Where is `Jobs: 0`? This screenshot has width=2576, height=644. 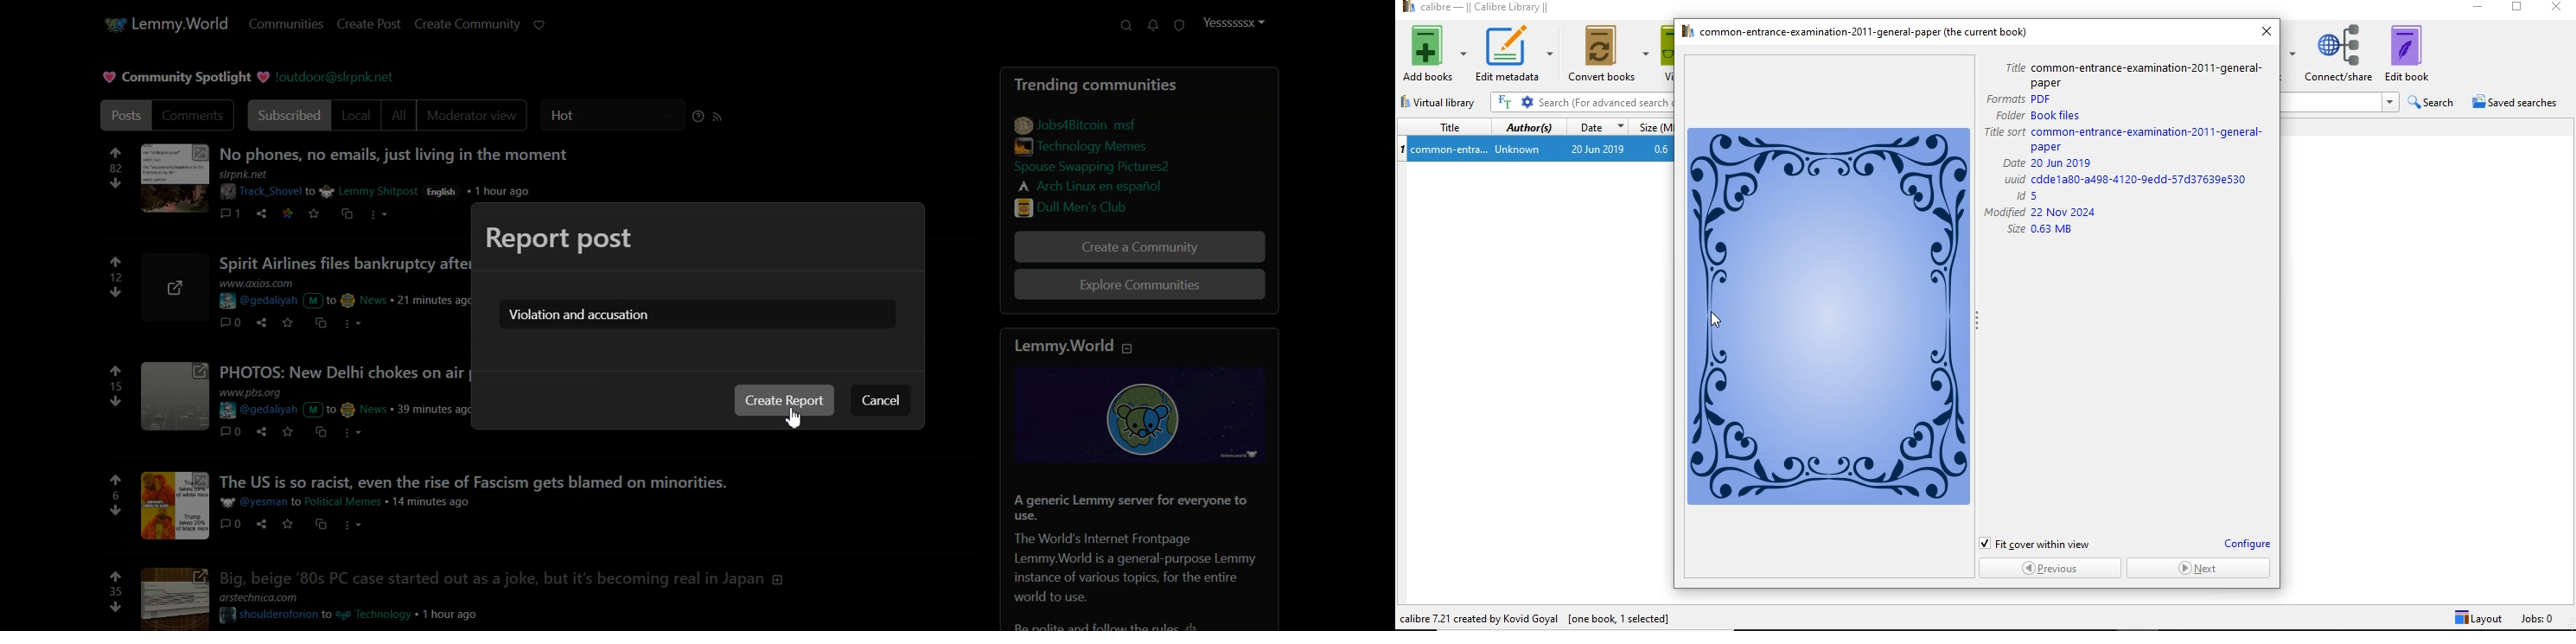 Jobs: 0 is located at coordinates (2547, 619).